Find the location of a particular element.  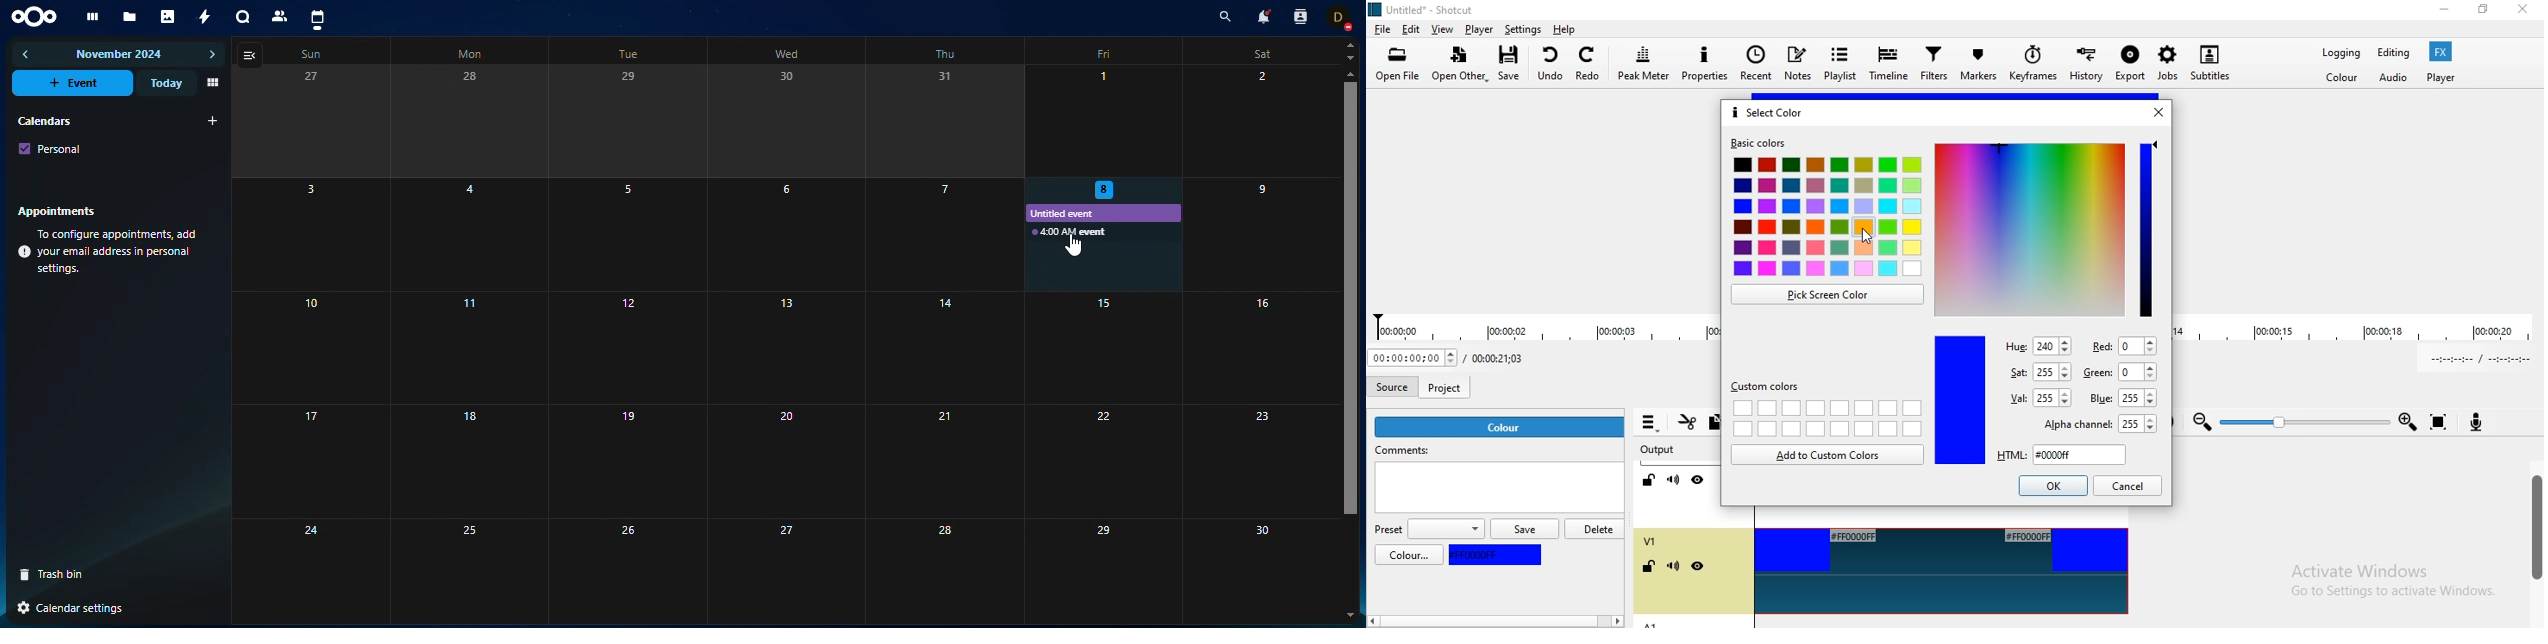

previous is located at coordinates (27, 54).